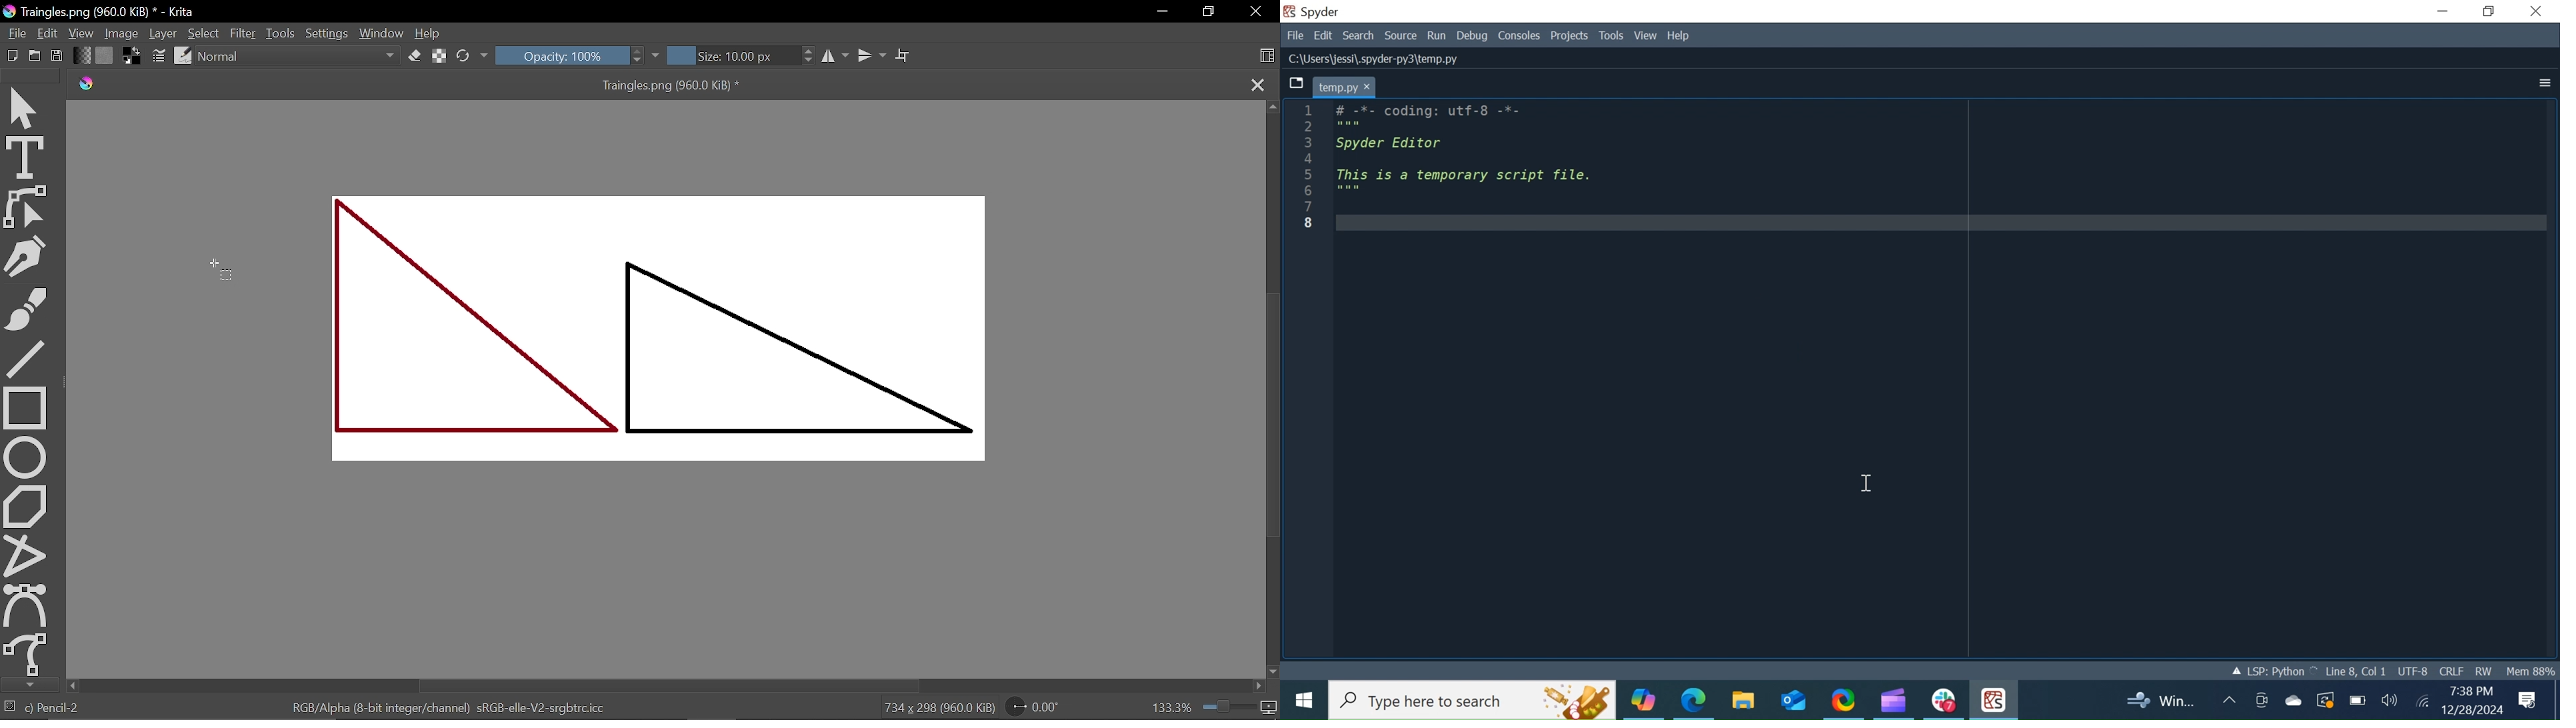 This screenshot has width=2576, height=728. Describe the element at coordinates (1294, 37) in the screenshot. I see `File` at that location.